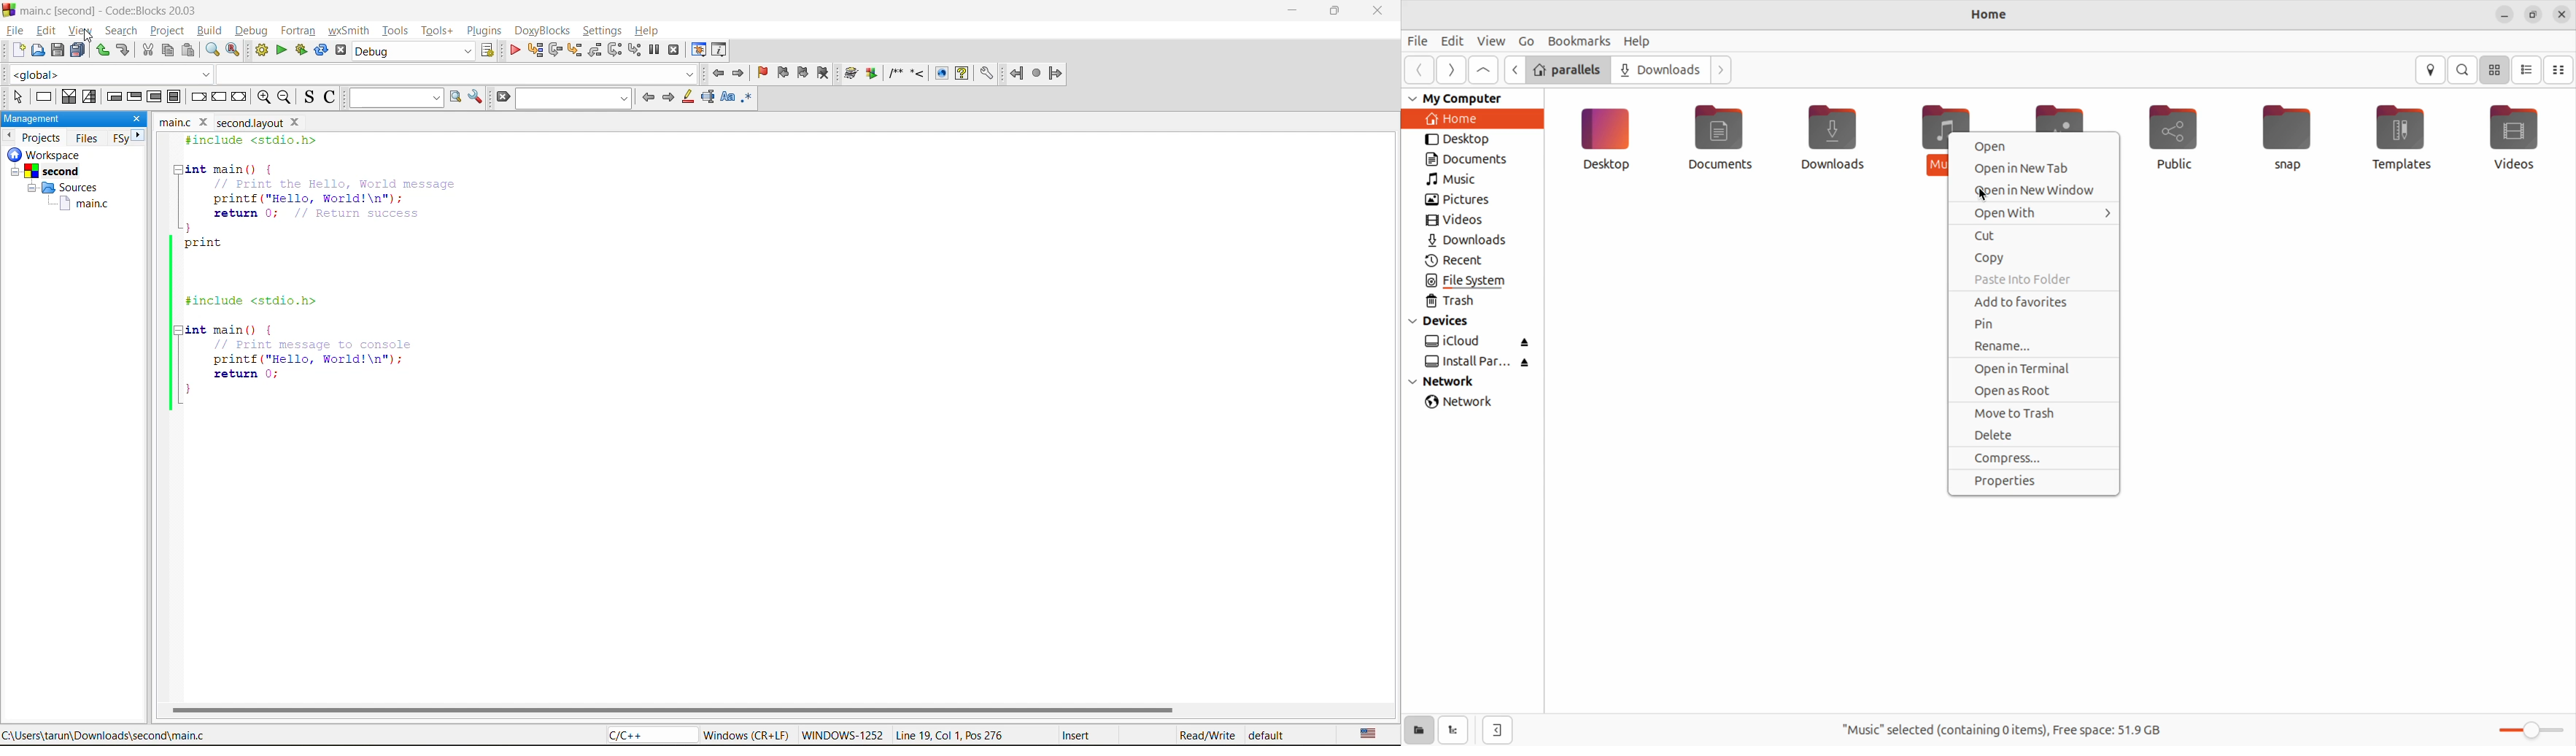  Describe the element at coordinates (1491, 40) in the screenshot. I see `view` at that location.